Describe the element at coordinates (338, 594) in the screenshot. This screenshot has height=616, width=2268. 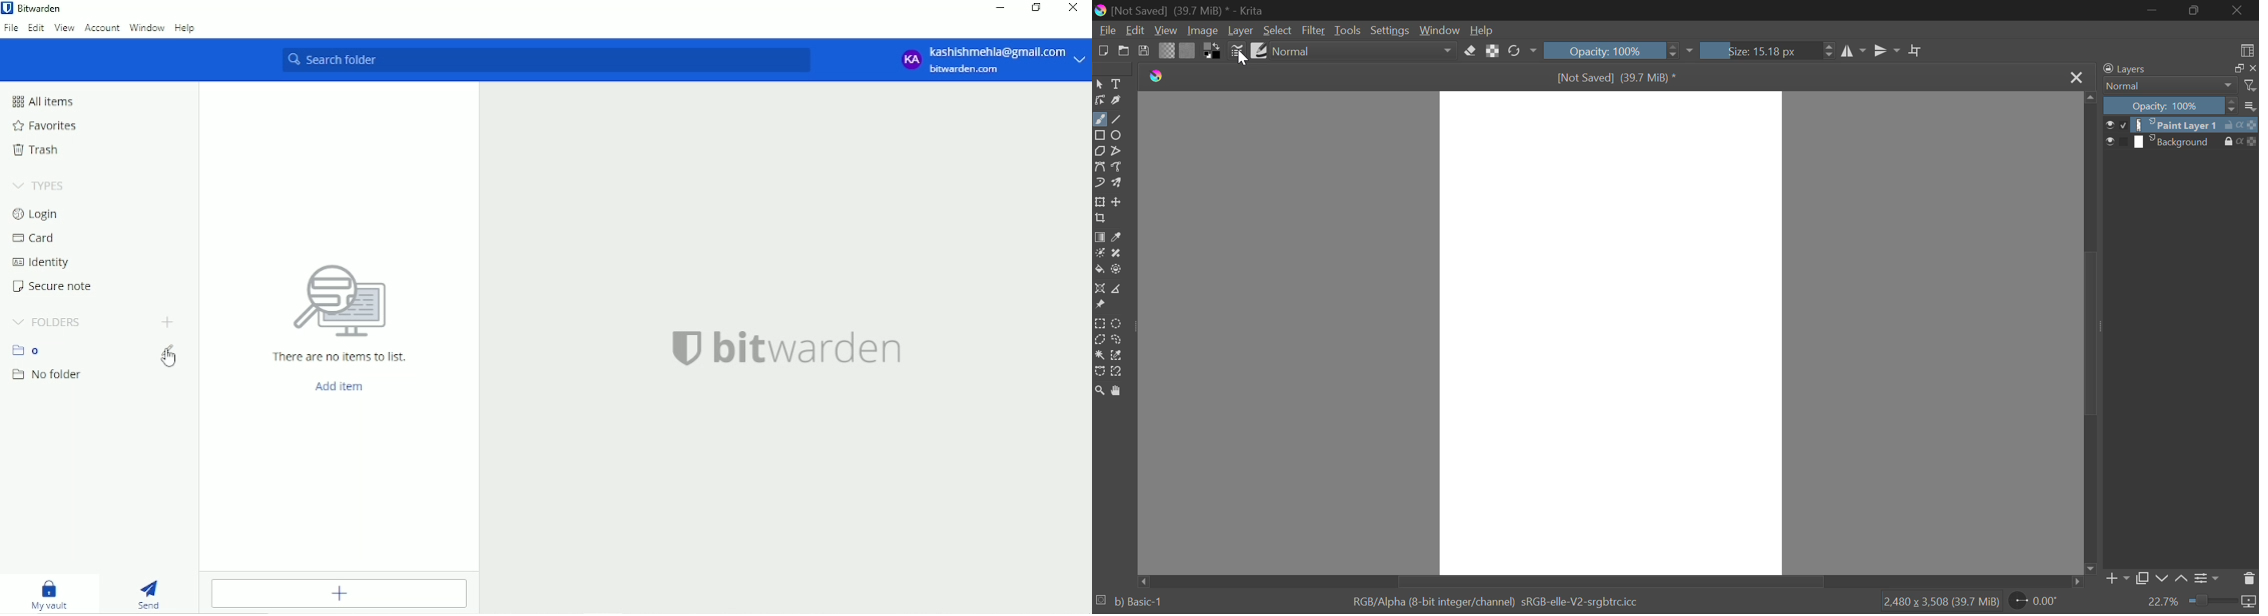
I see `Add item` at that location.